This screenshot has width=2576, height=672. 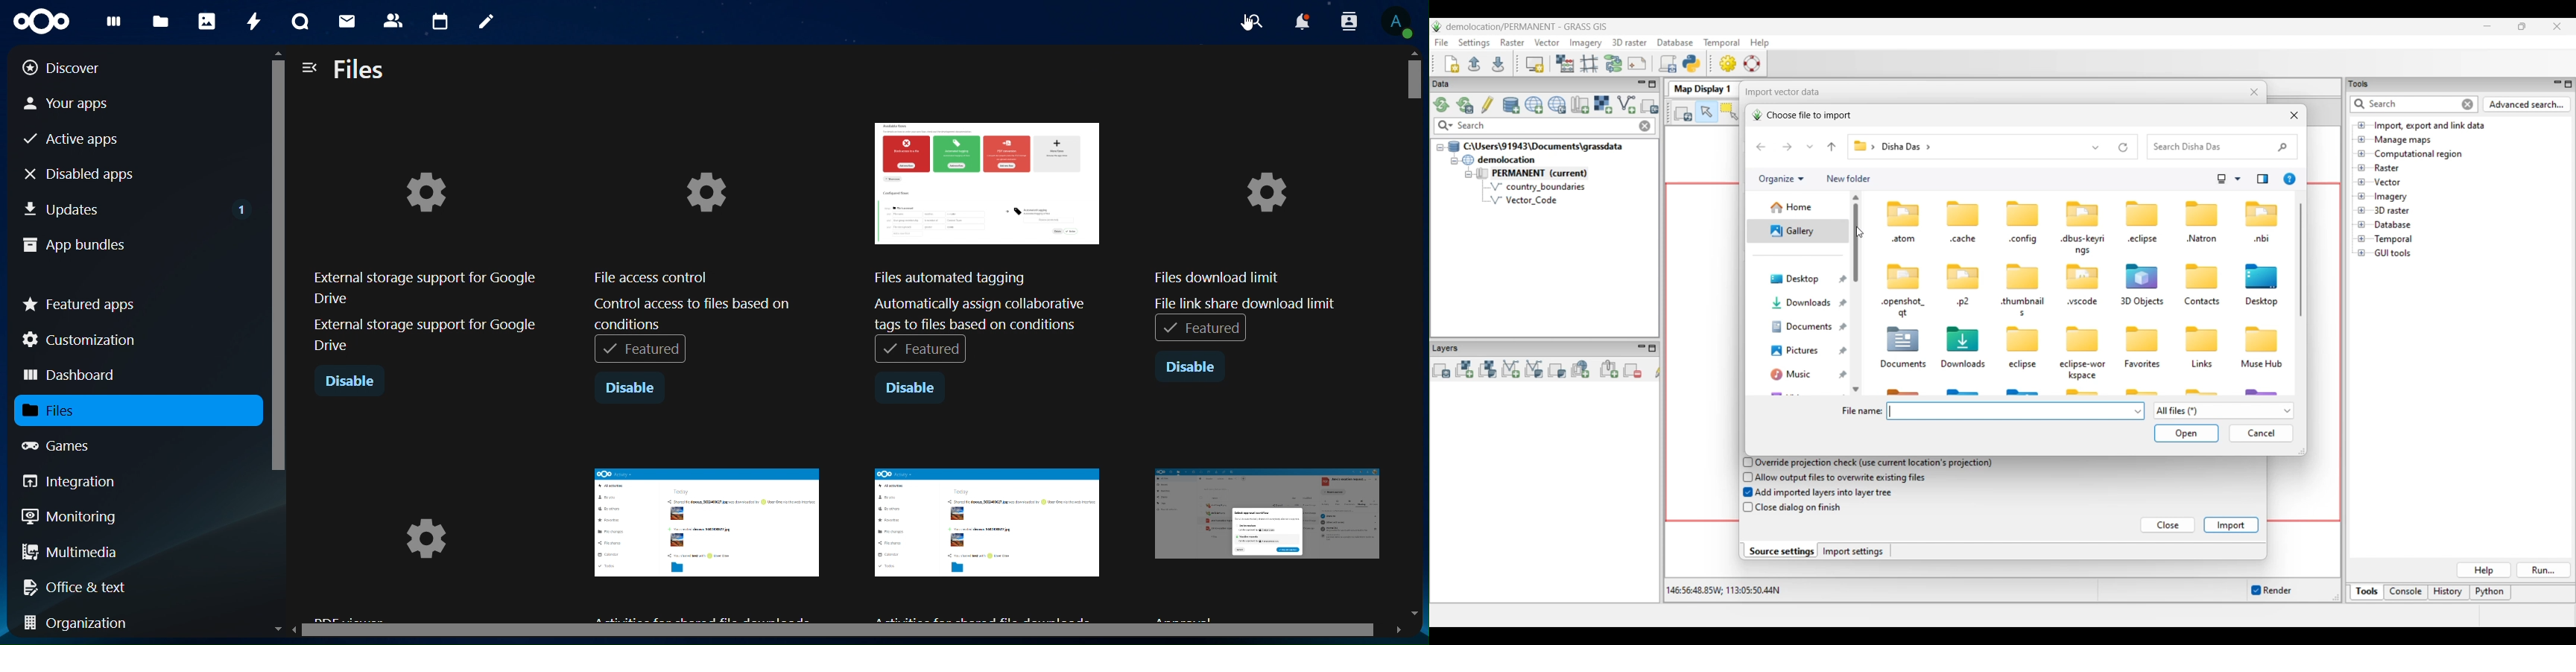 What do you see at coordinates (1530, 199) in the screenshot?
I see `Vector Code` at bounding box center [1530, 199].